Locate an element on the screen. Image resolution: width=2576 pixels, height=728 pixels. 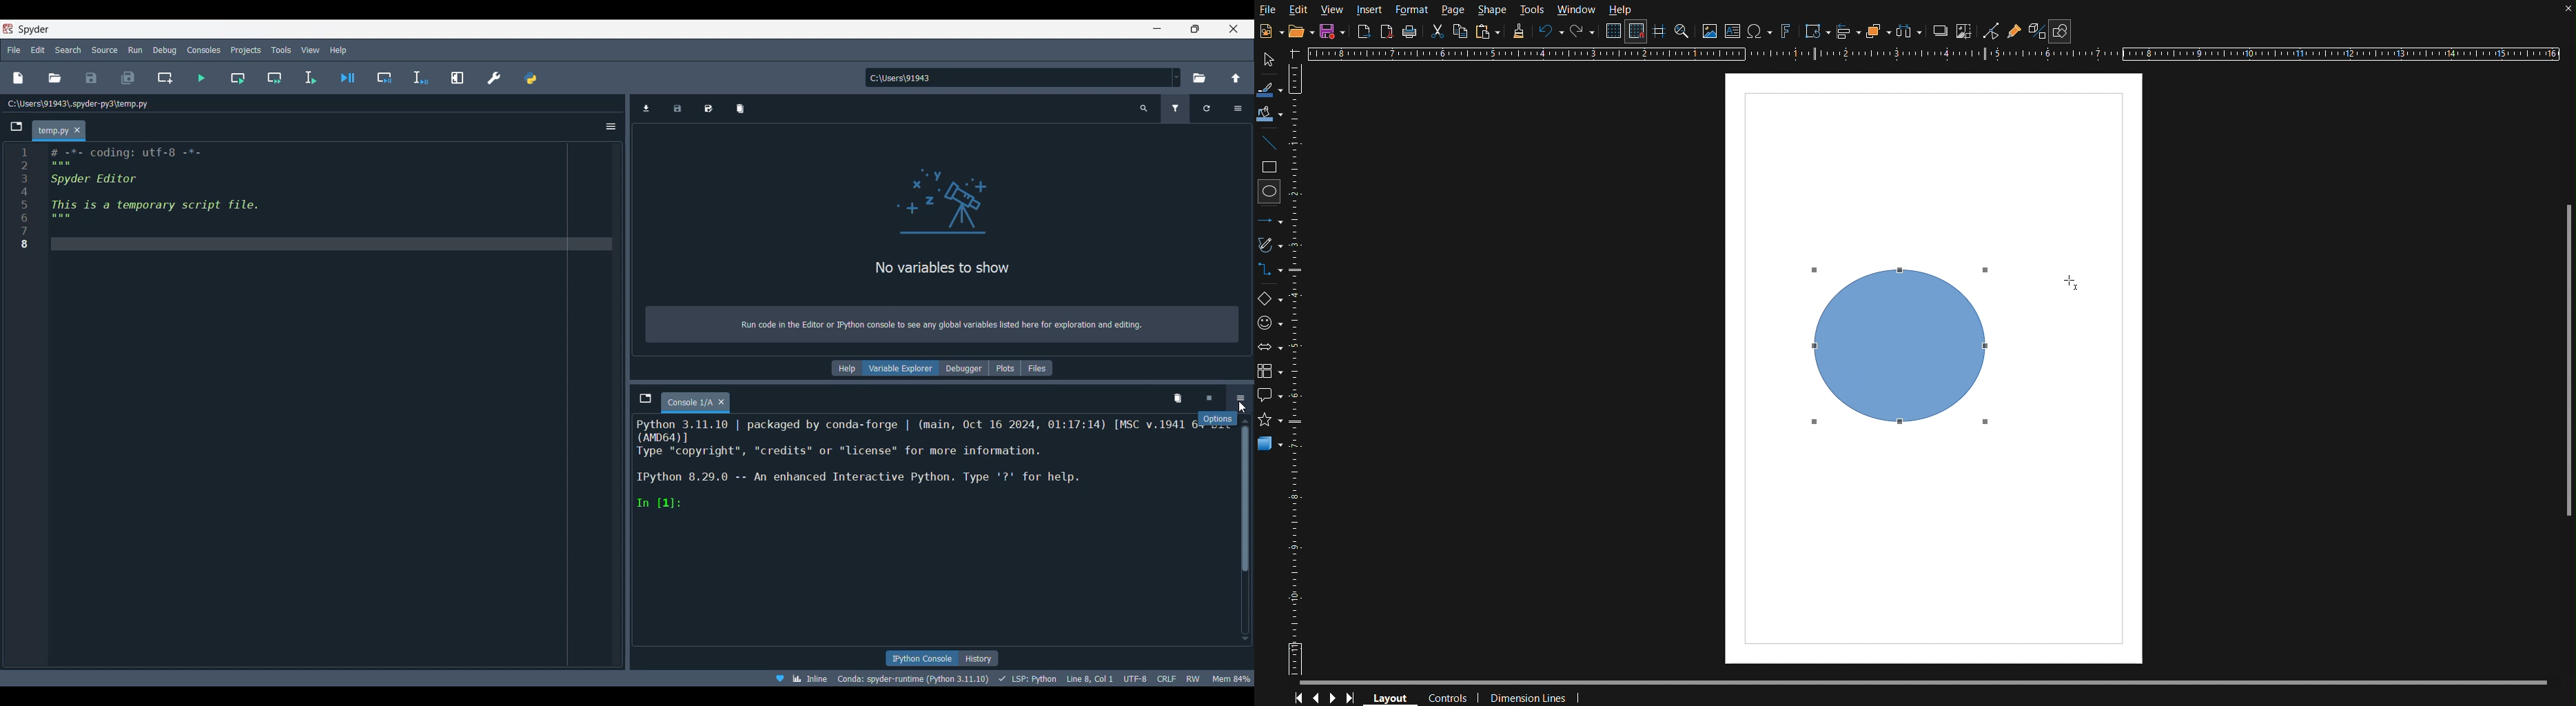
Edit is located at coordinates (1299, 9).